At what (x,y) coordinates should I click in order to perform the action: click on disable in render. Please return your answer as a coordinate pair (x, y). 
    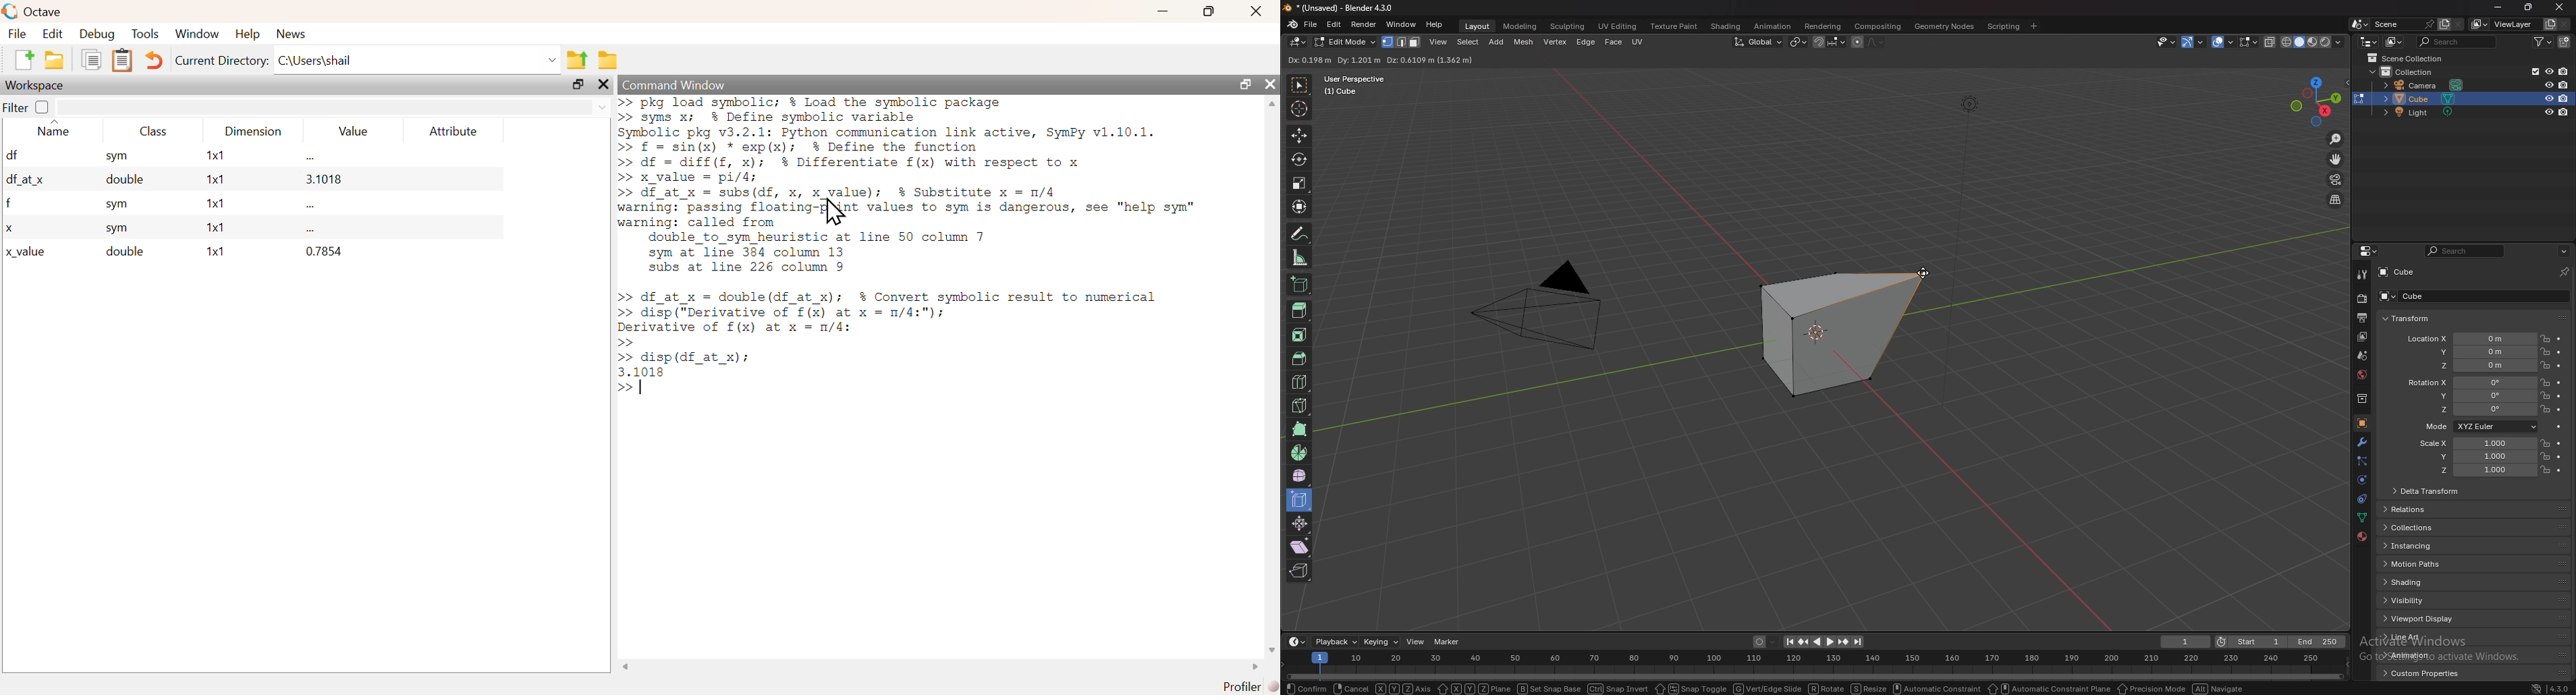
    Looking at the image, I should click on (2563, 84).